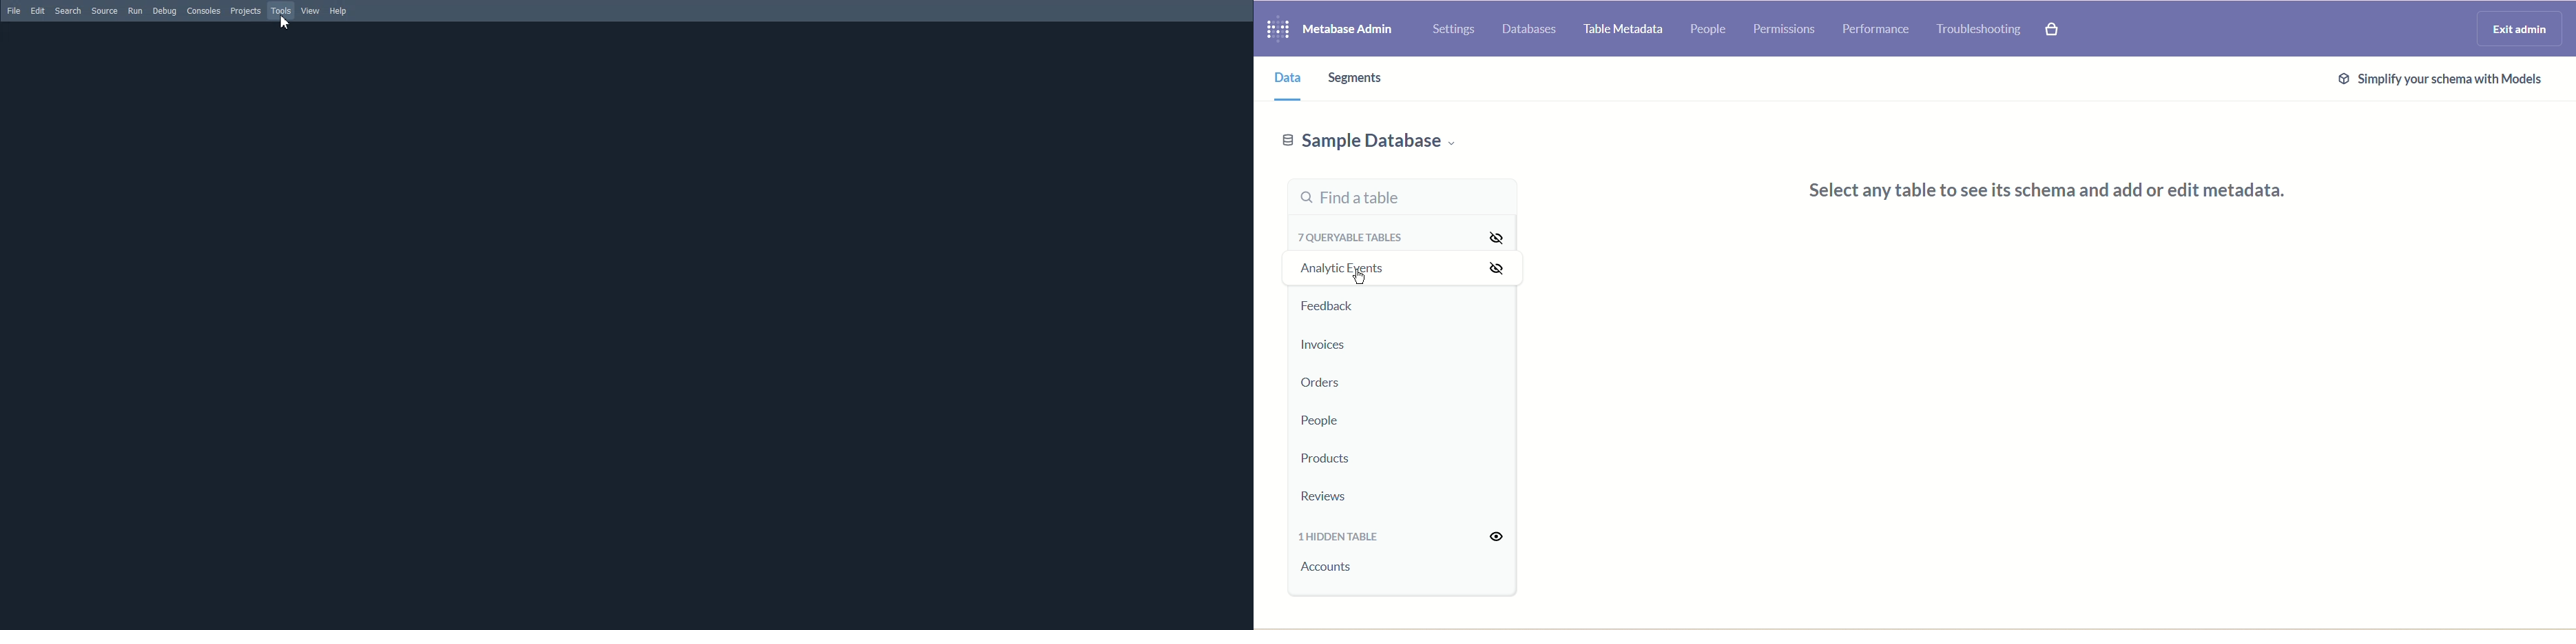  I want to click on Debug, so click(165, 11).